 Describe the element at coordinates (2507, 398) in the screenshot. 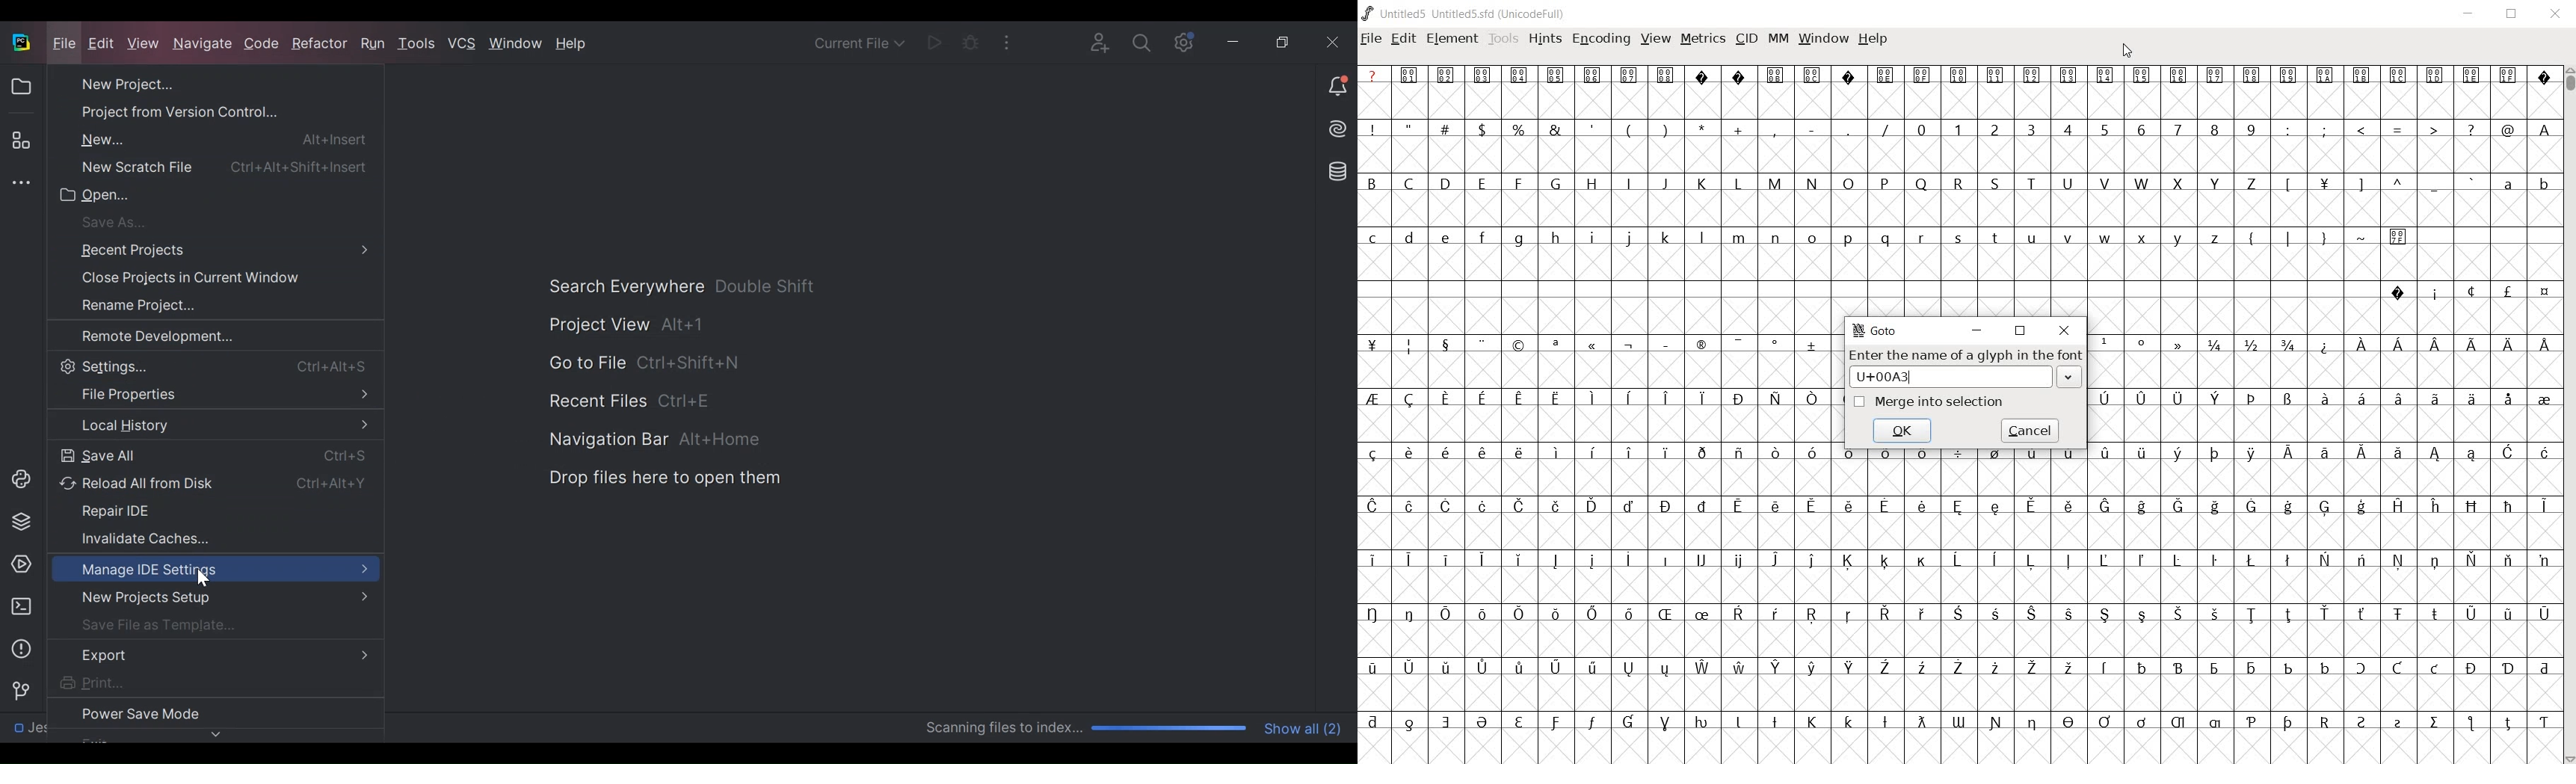

I see `Symbol` at that location.